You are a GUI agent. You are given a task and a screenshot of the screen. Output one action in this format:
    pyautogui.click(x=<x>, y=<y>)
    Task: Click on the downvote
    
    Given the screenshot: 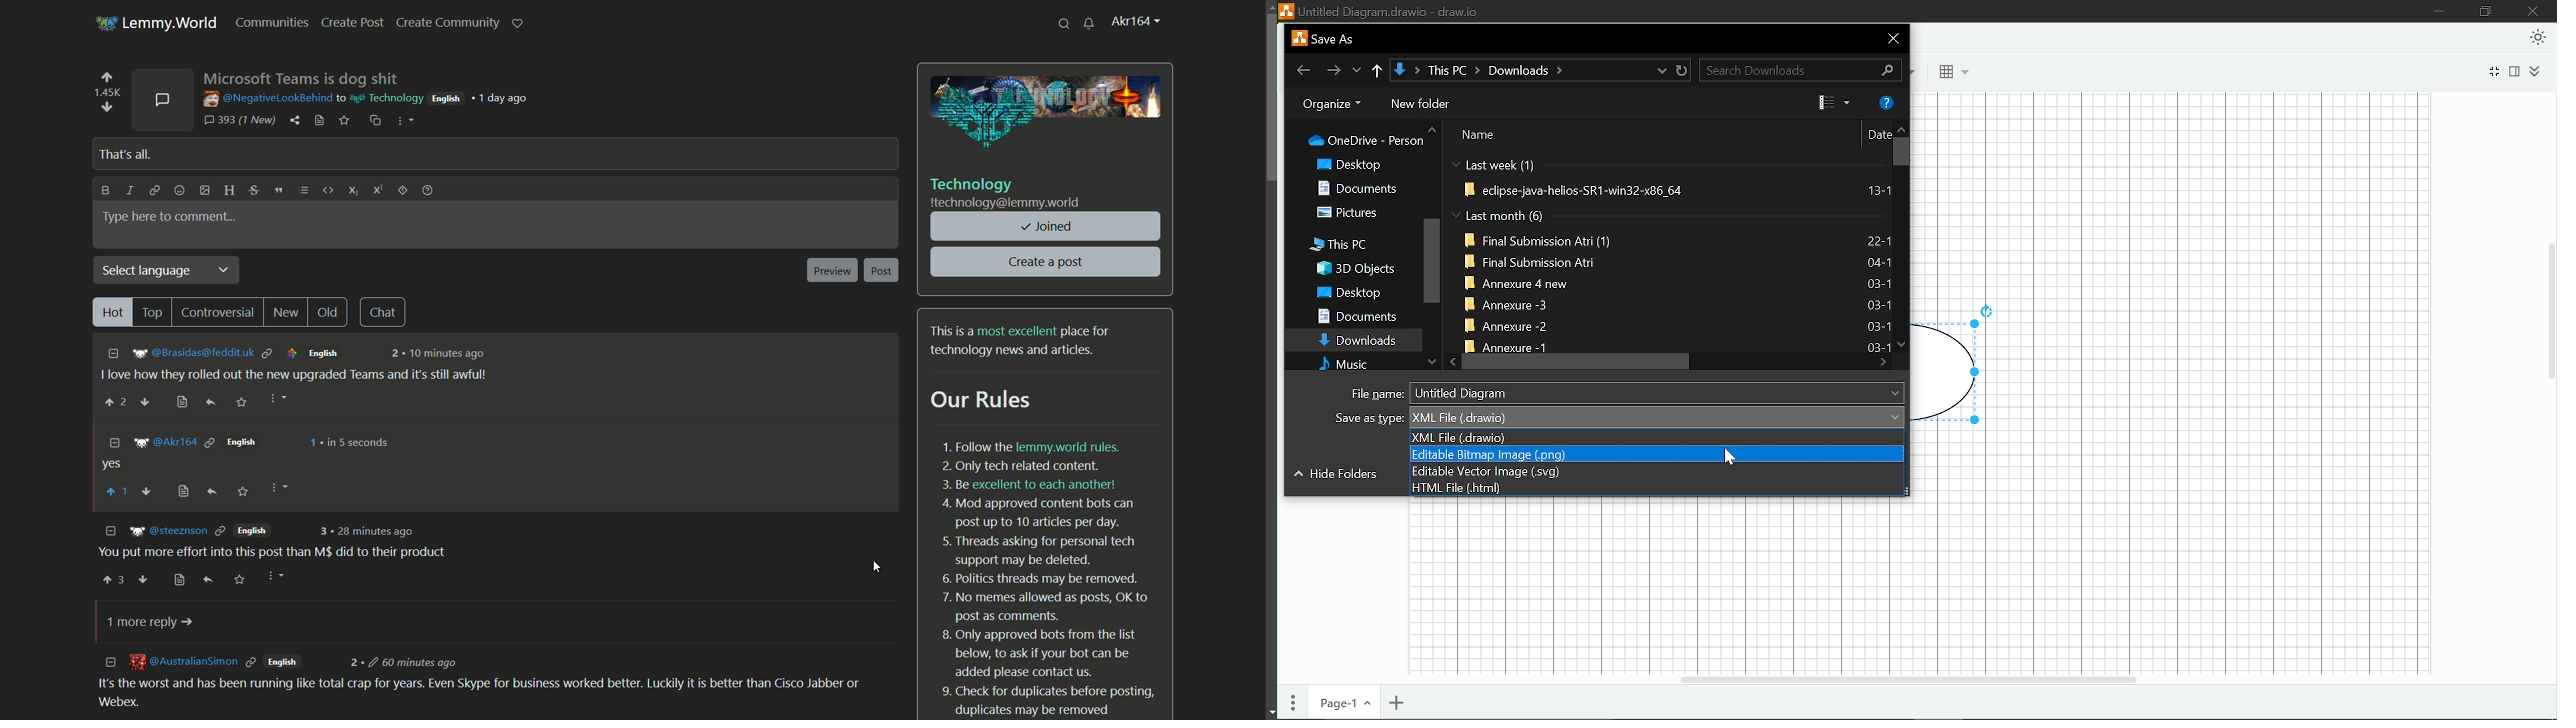 What is the action you would take?
    pyautogui.click(x=105, y=107)
    